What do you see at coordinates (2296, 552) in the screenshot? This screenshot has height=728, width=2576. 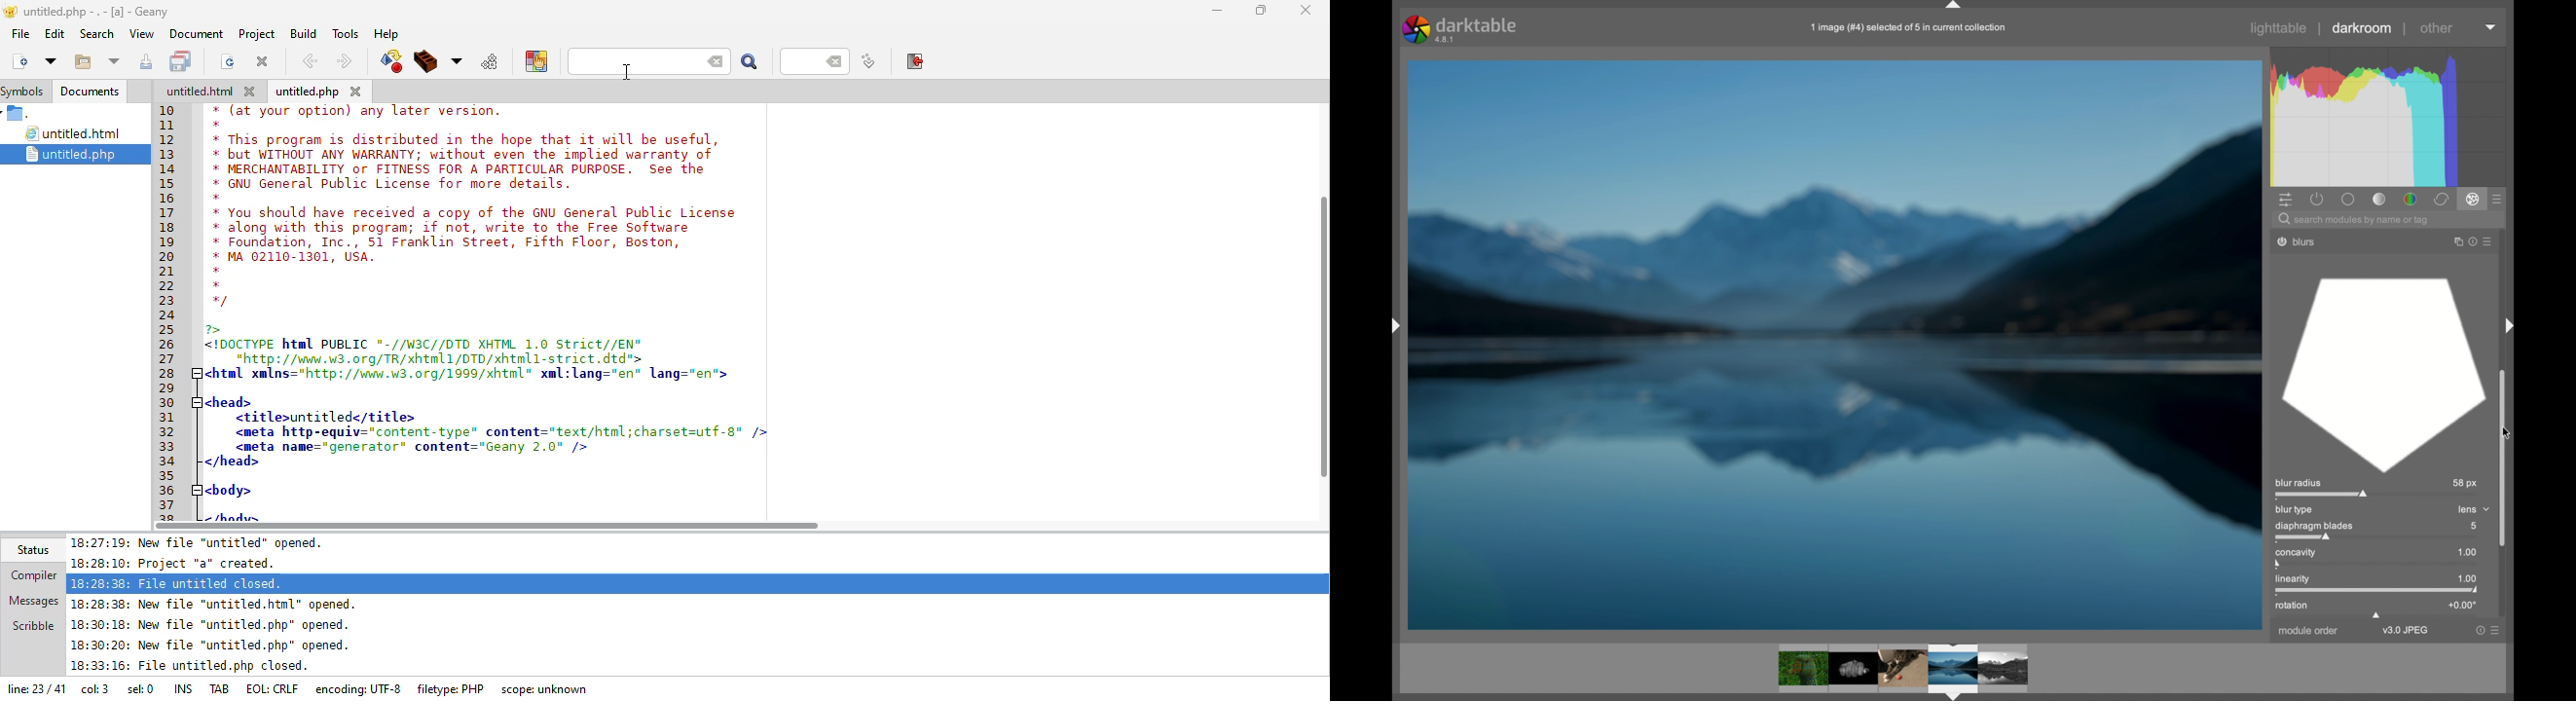 I see `concavity` at bounding box center [2296, 552].